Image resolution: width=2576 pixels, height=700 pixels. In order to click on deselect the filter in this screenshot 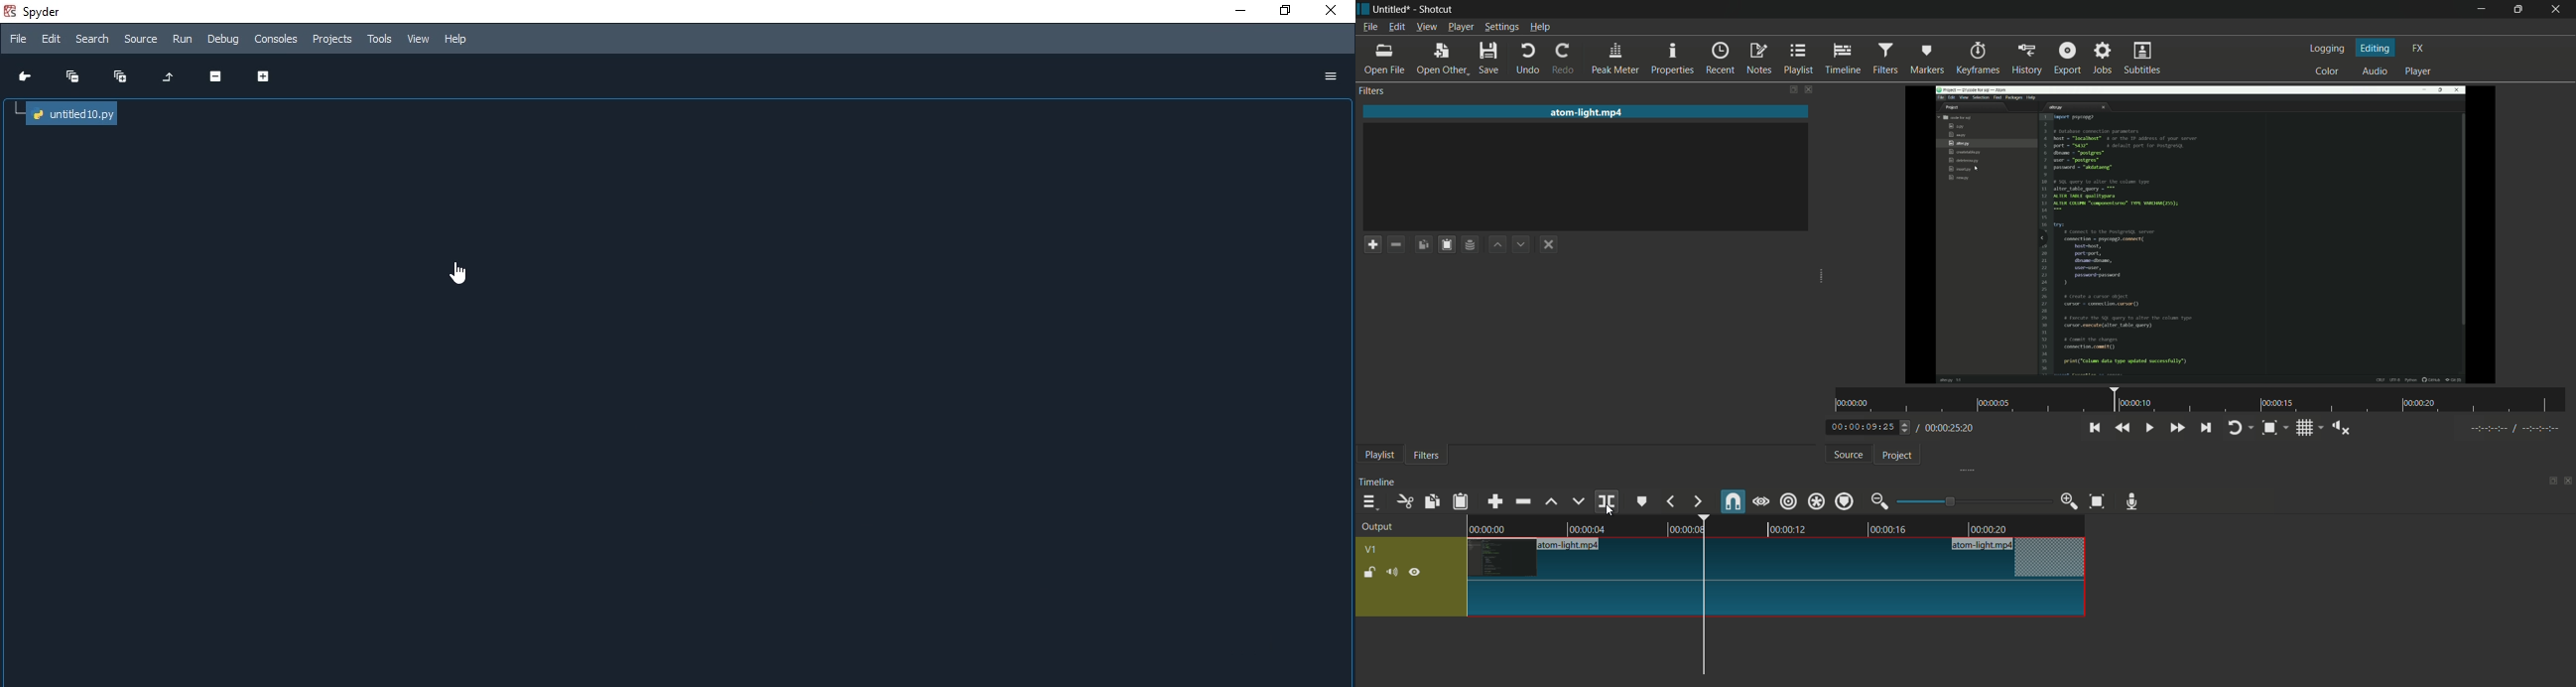, I will do `click(1551, 245)`.